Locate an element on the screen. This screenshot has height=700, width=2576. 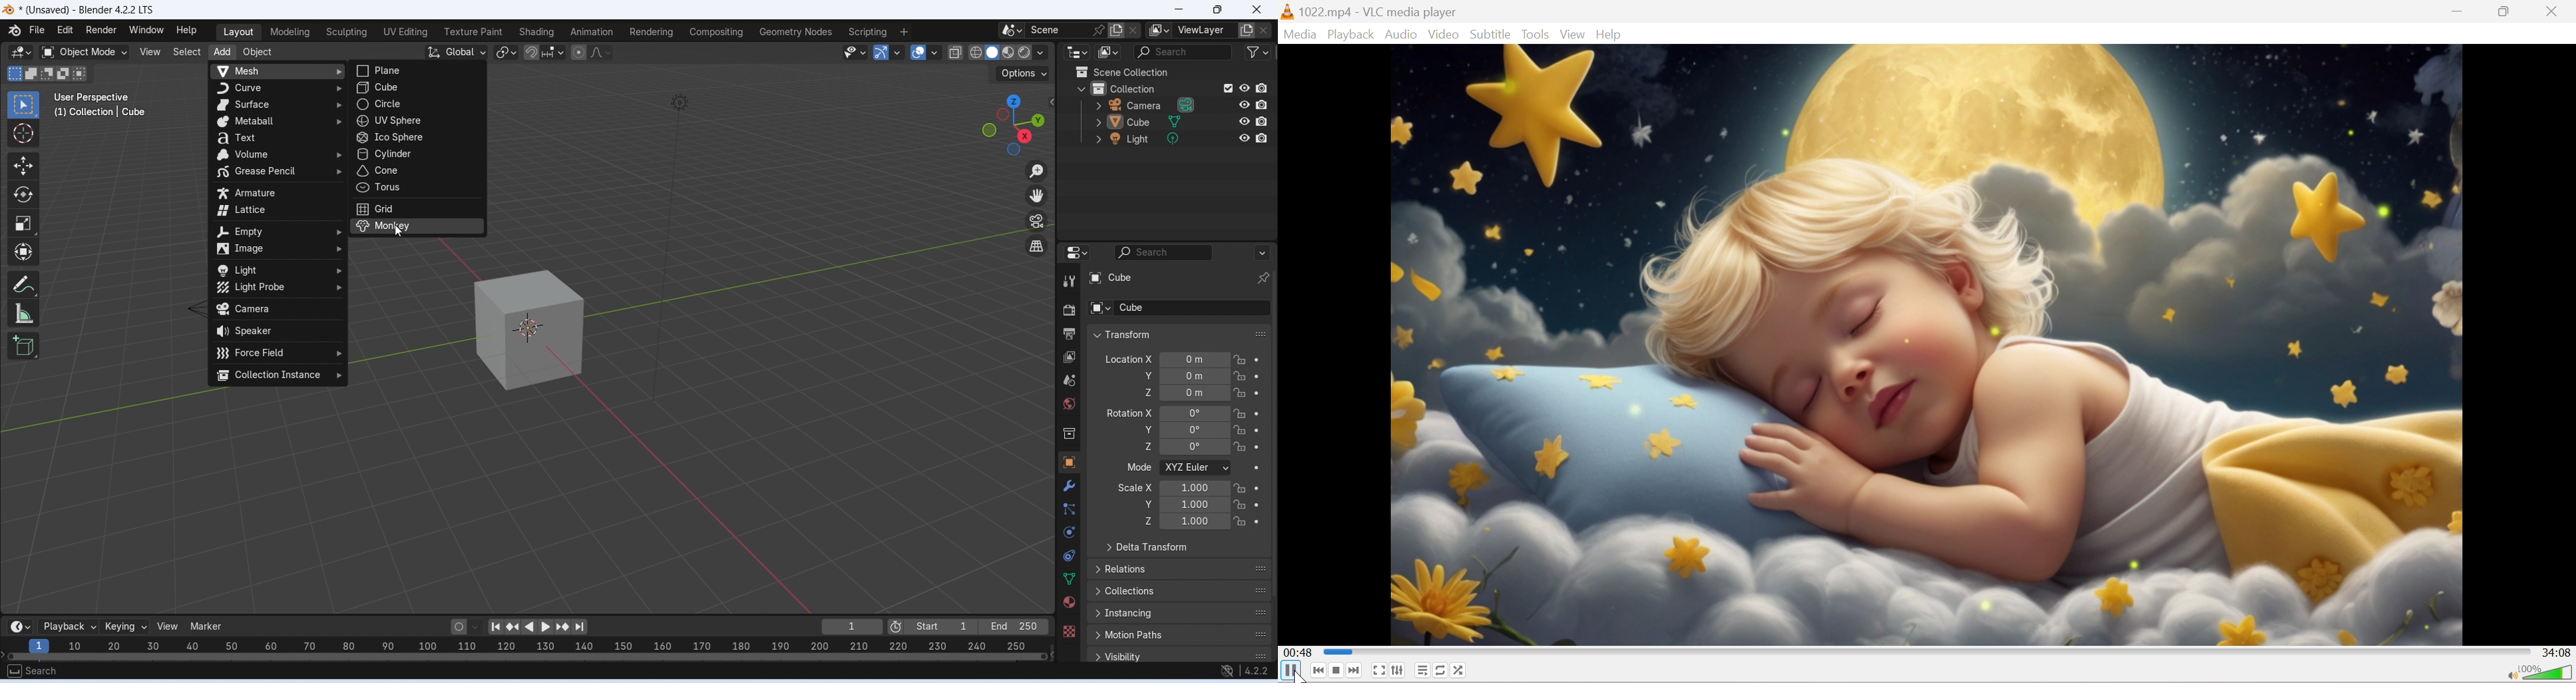
Switch the current view from the prespective is located at coordinates (1038, 247).